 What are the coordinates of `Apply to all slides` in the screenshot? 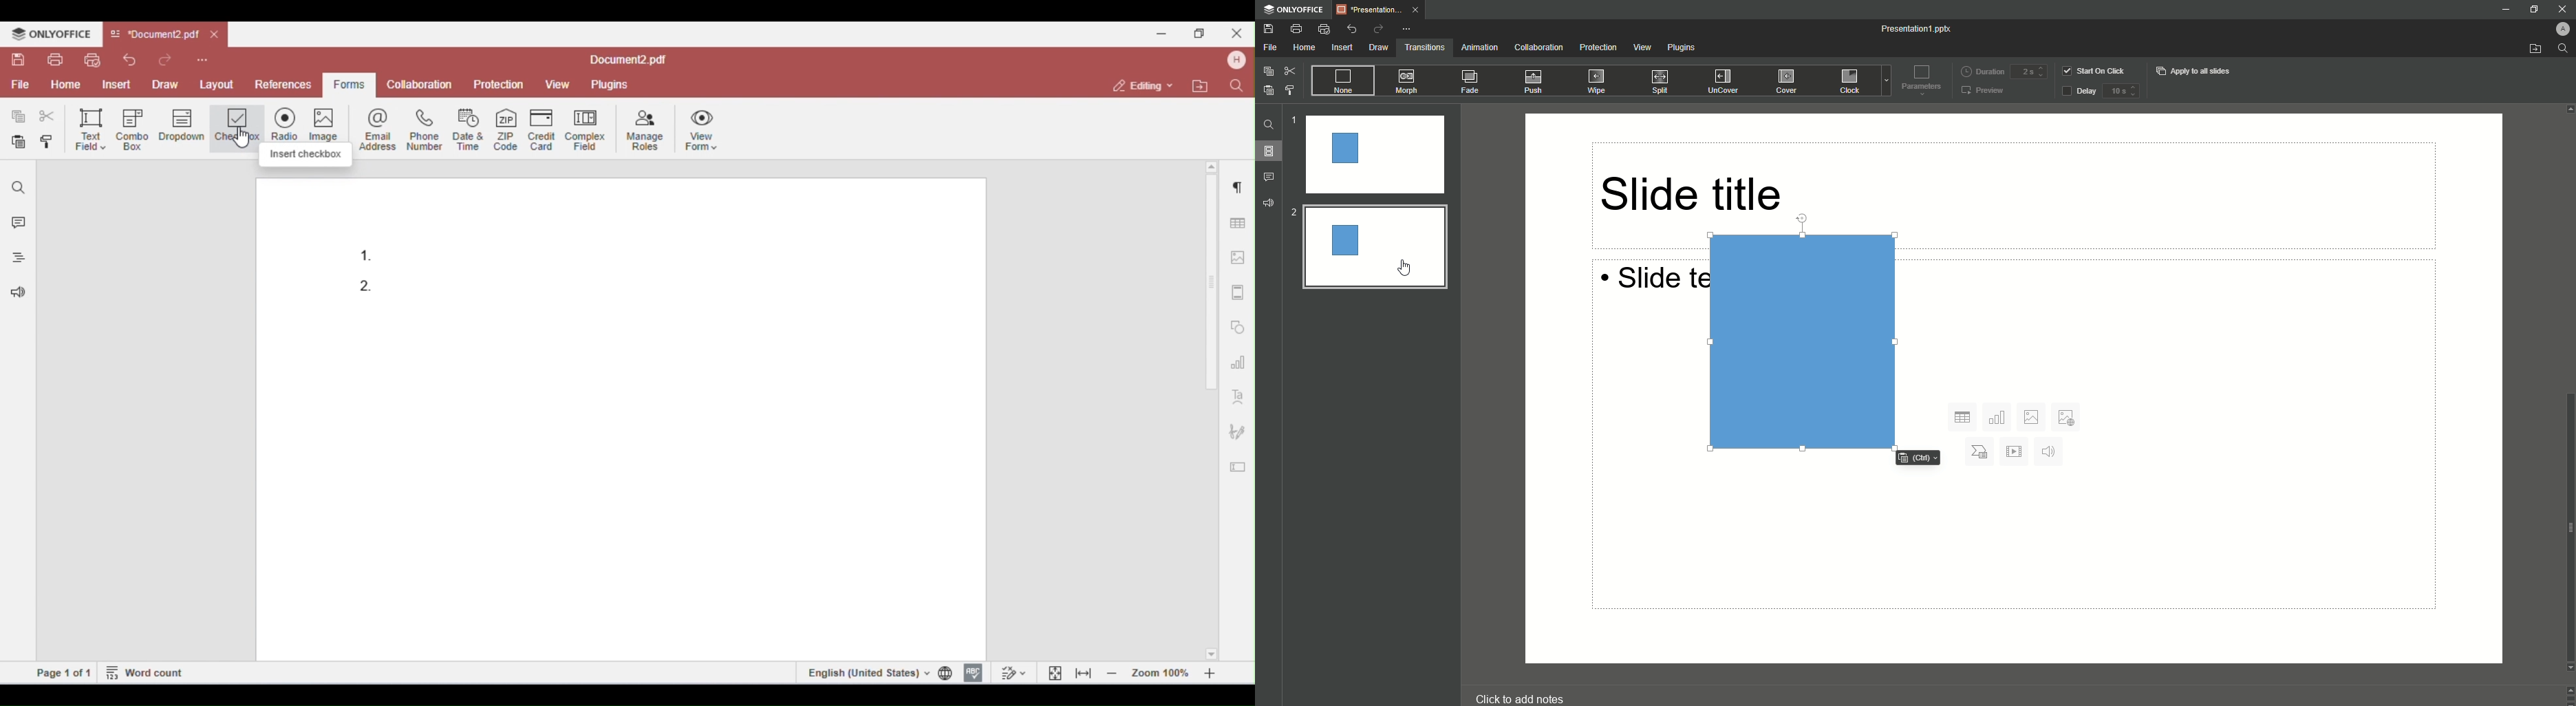 It's located at (2198, 72).